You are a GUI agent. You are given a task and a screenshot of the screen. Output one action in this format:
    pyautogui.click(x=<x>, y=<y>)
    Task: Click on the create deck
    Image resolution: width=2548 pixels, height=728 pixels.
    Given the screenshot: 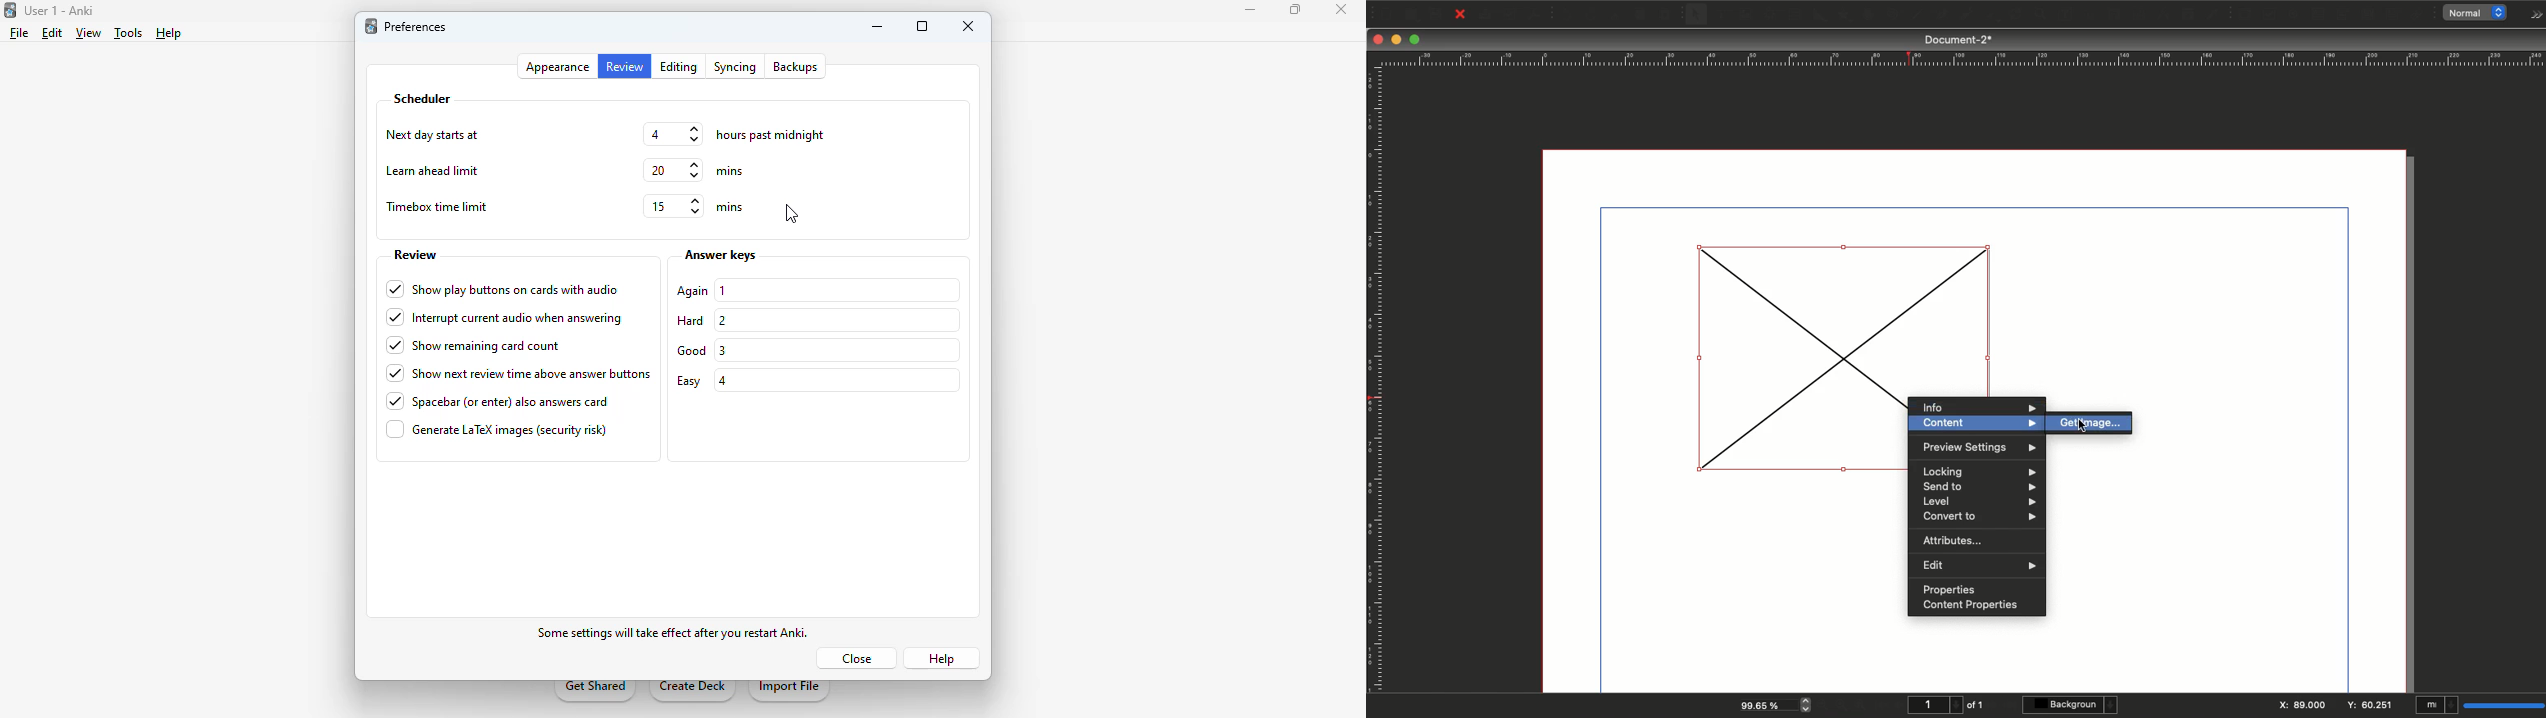 What is the action you would take?
    pyautogui.click(x=693, y=691)
    